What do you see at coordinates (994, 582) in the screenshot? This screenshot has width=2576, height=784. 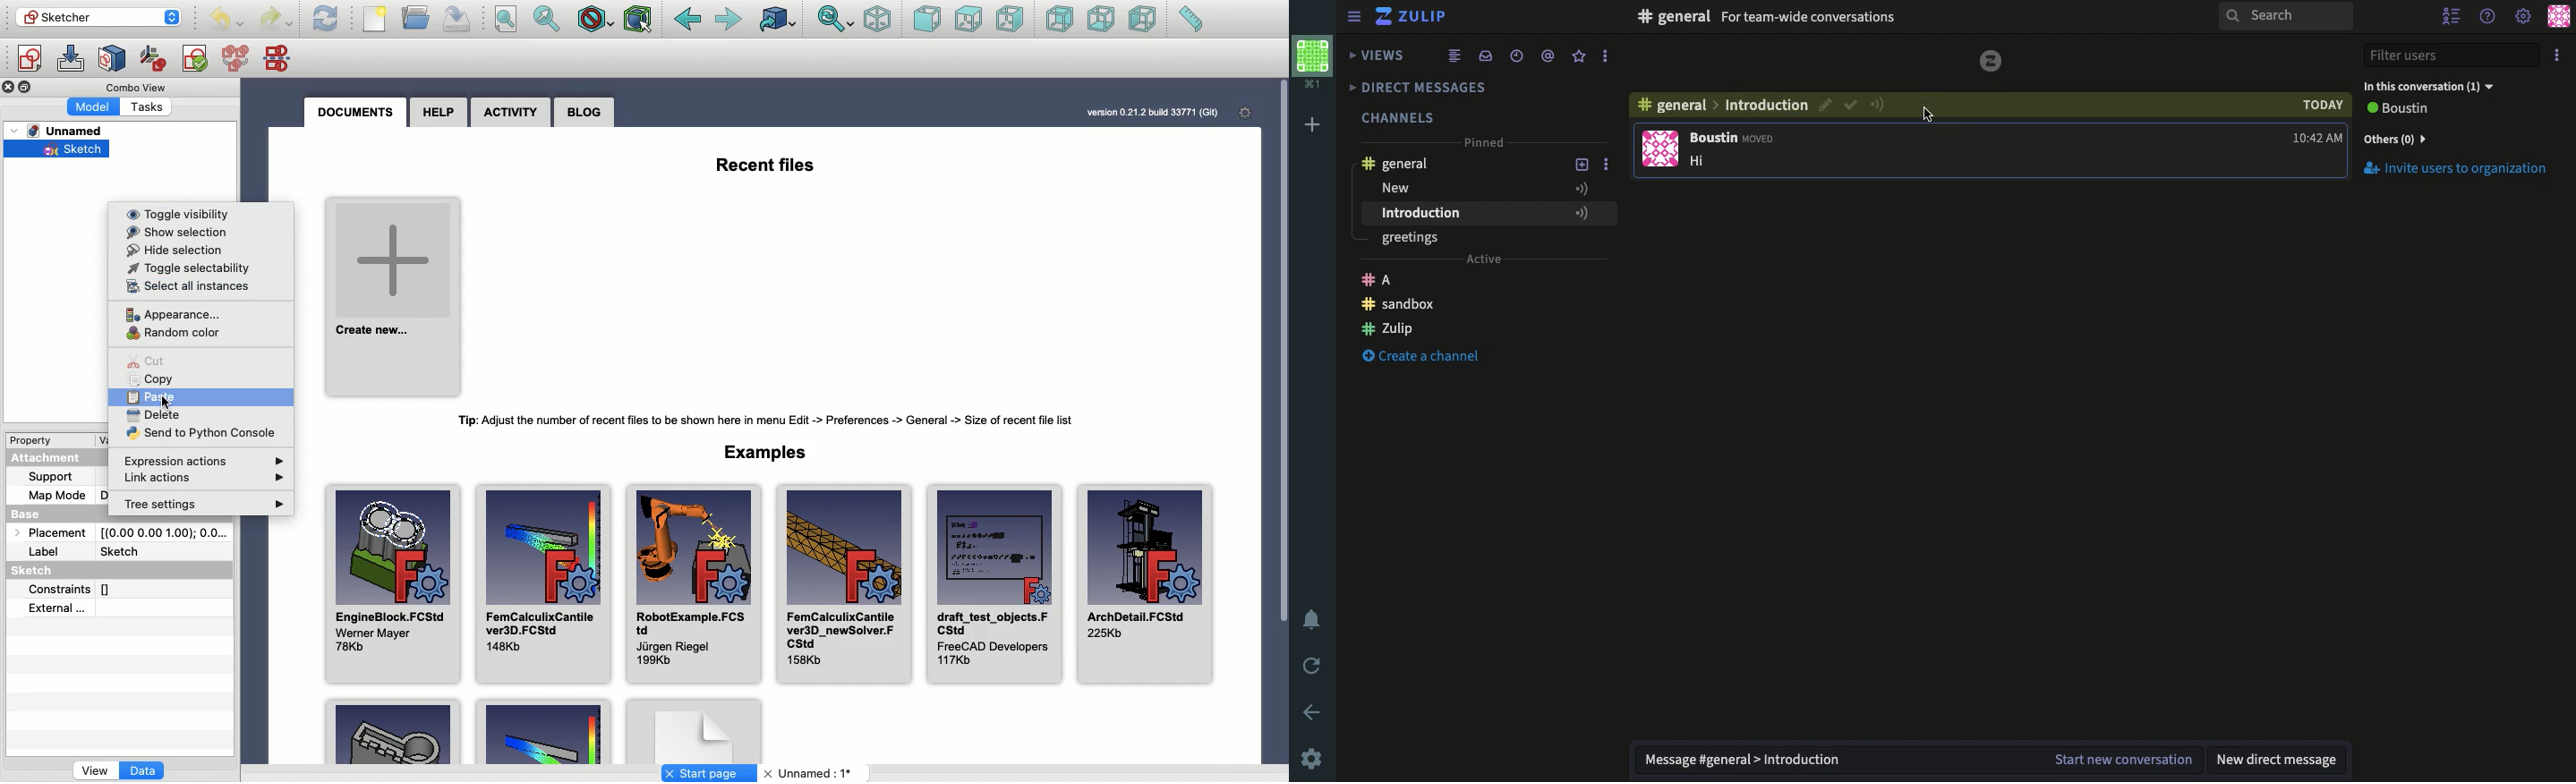 I see `draft_test_objects` at bounding box center [994, 582].